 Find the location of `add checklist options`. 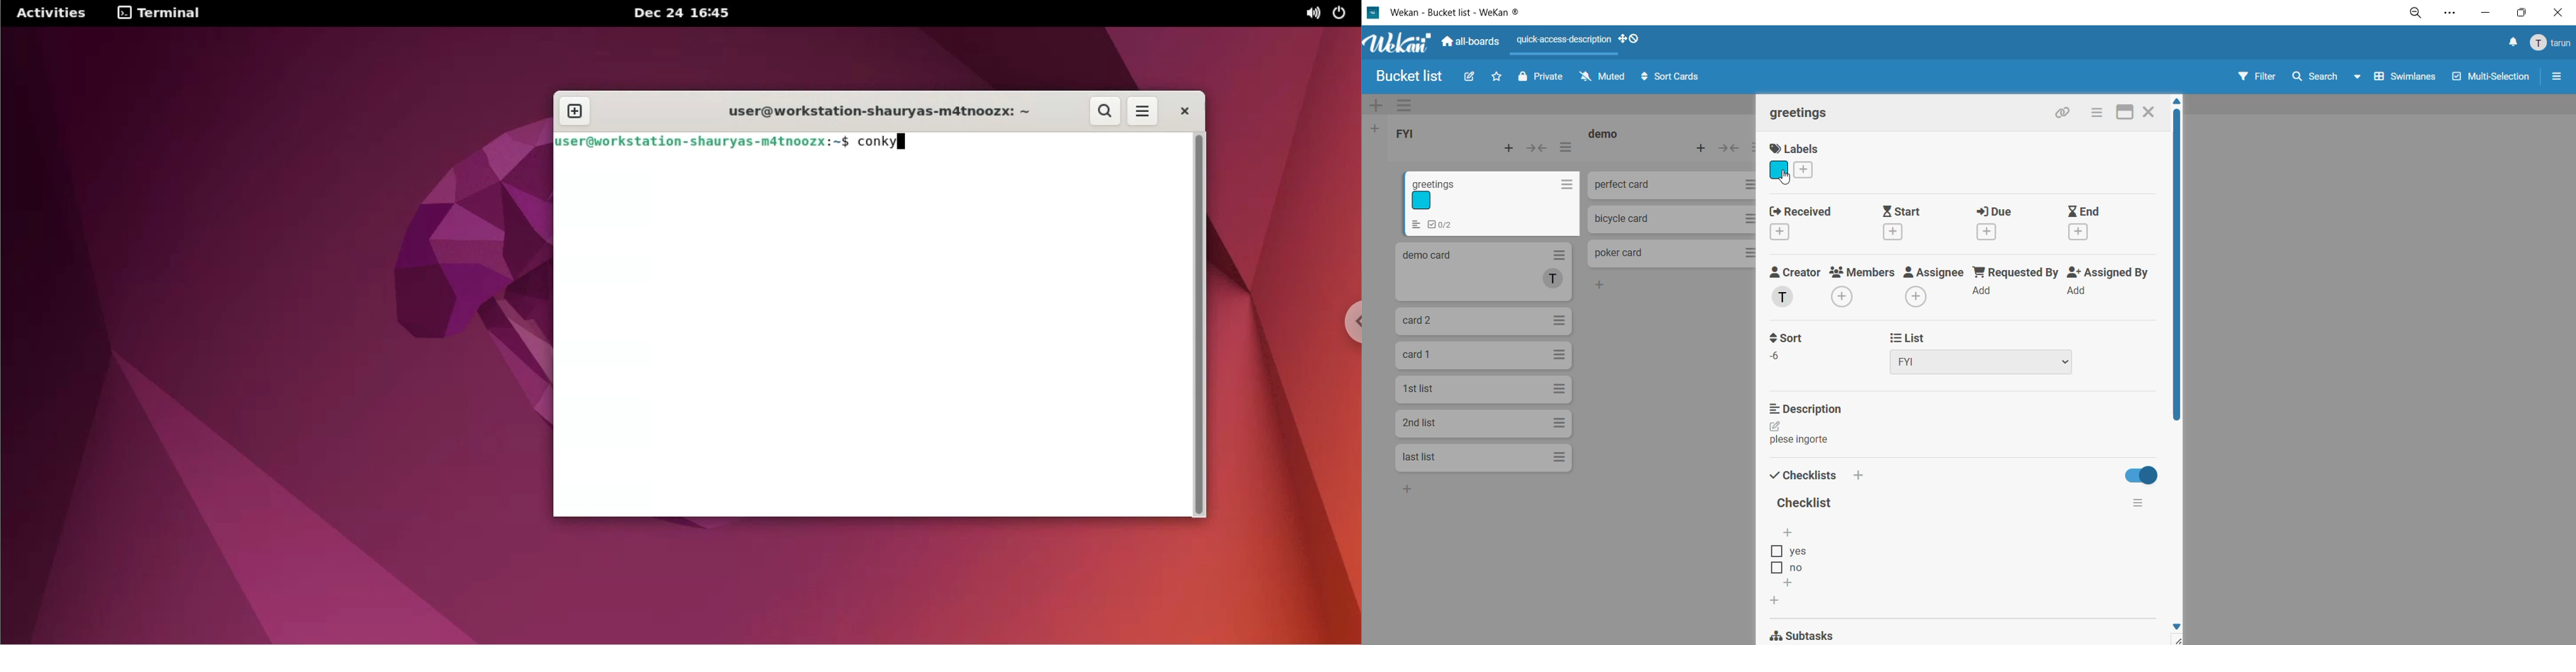

add checklist options is located at coordinates (1788, 534).